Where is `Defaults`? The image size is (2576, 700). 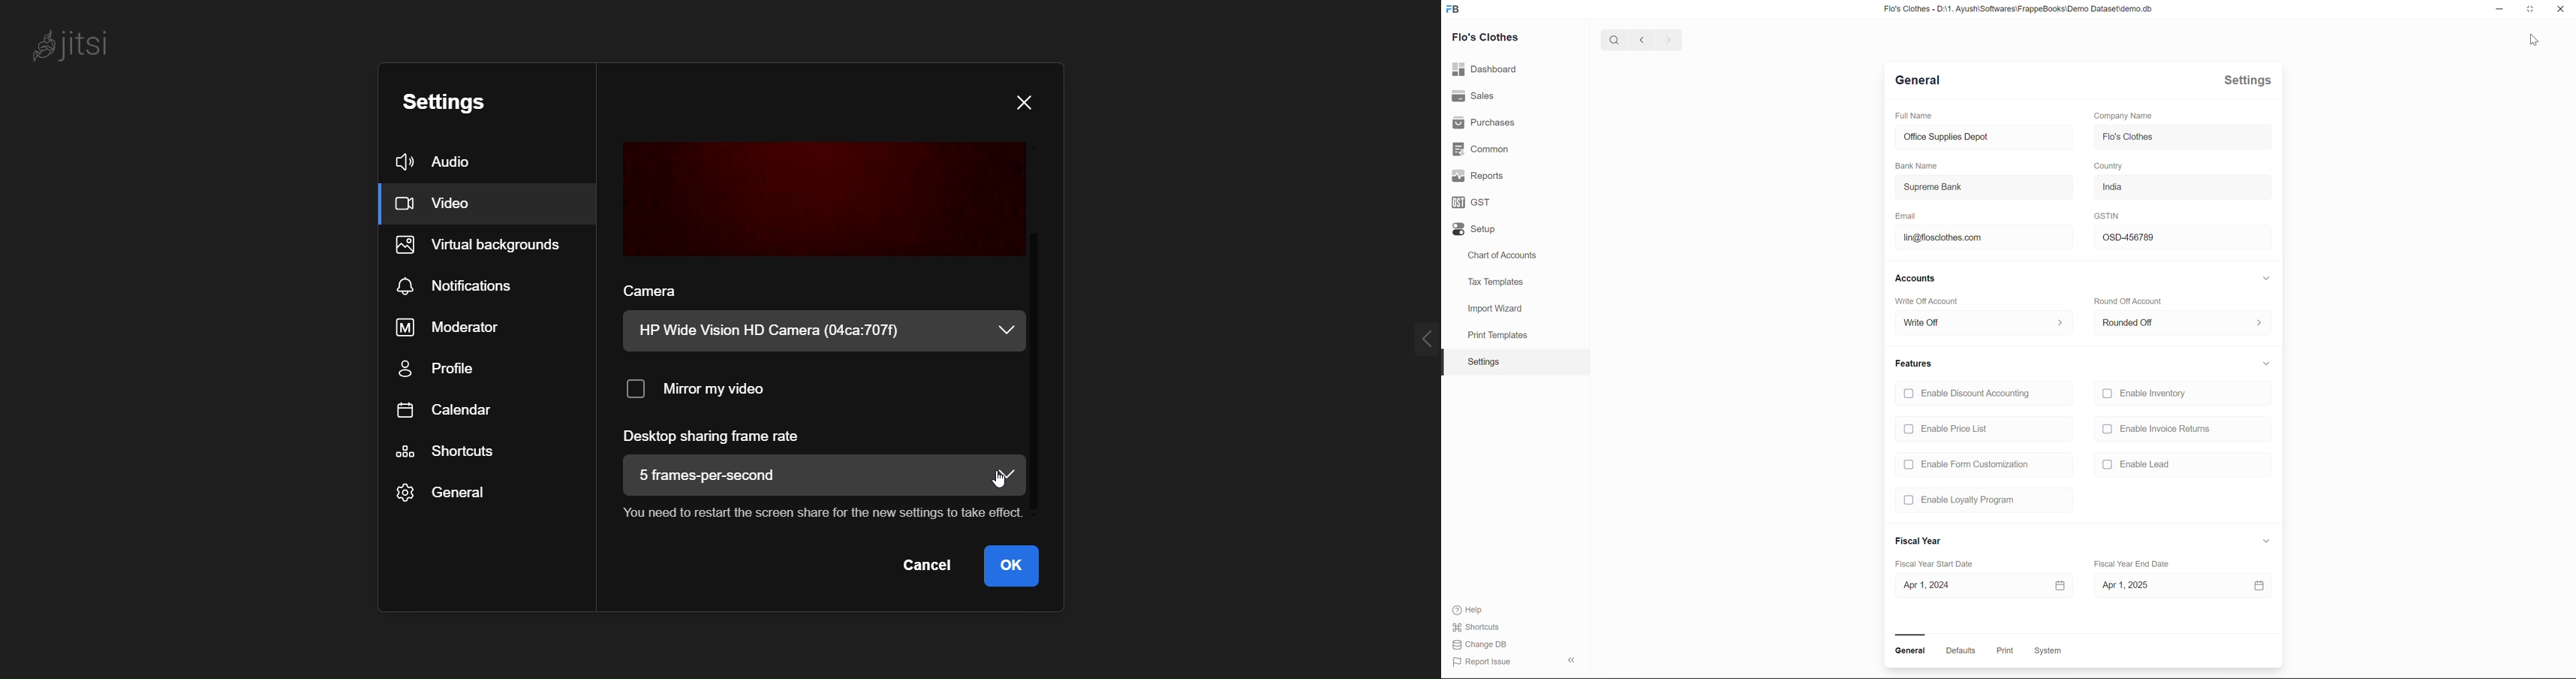
Defaults is located at coordinates (1961, 651).